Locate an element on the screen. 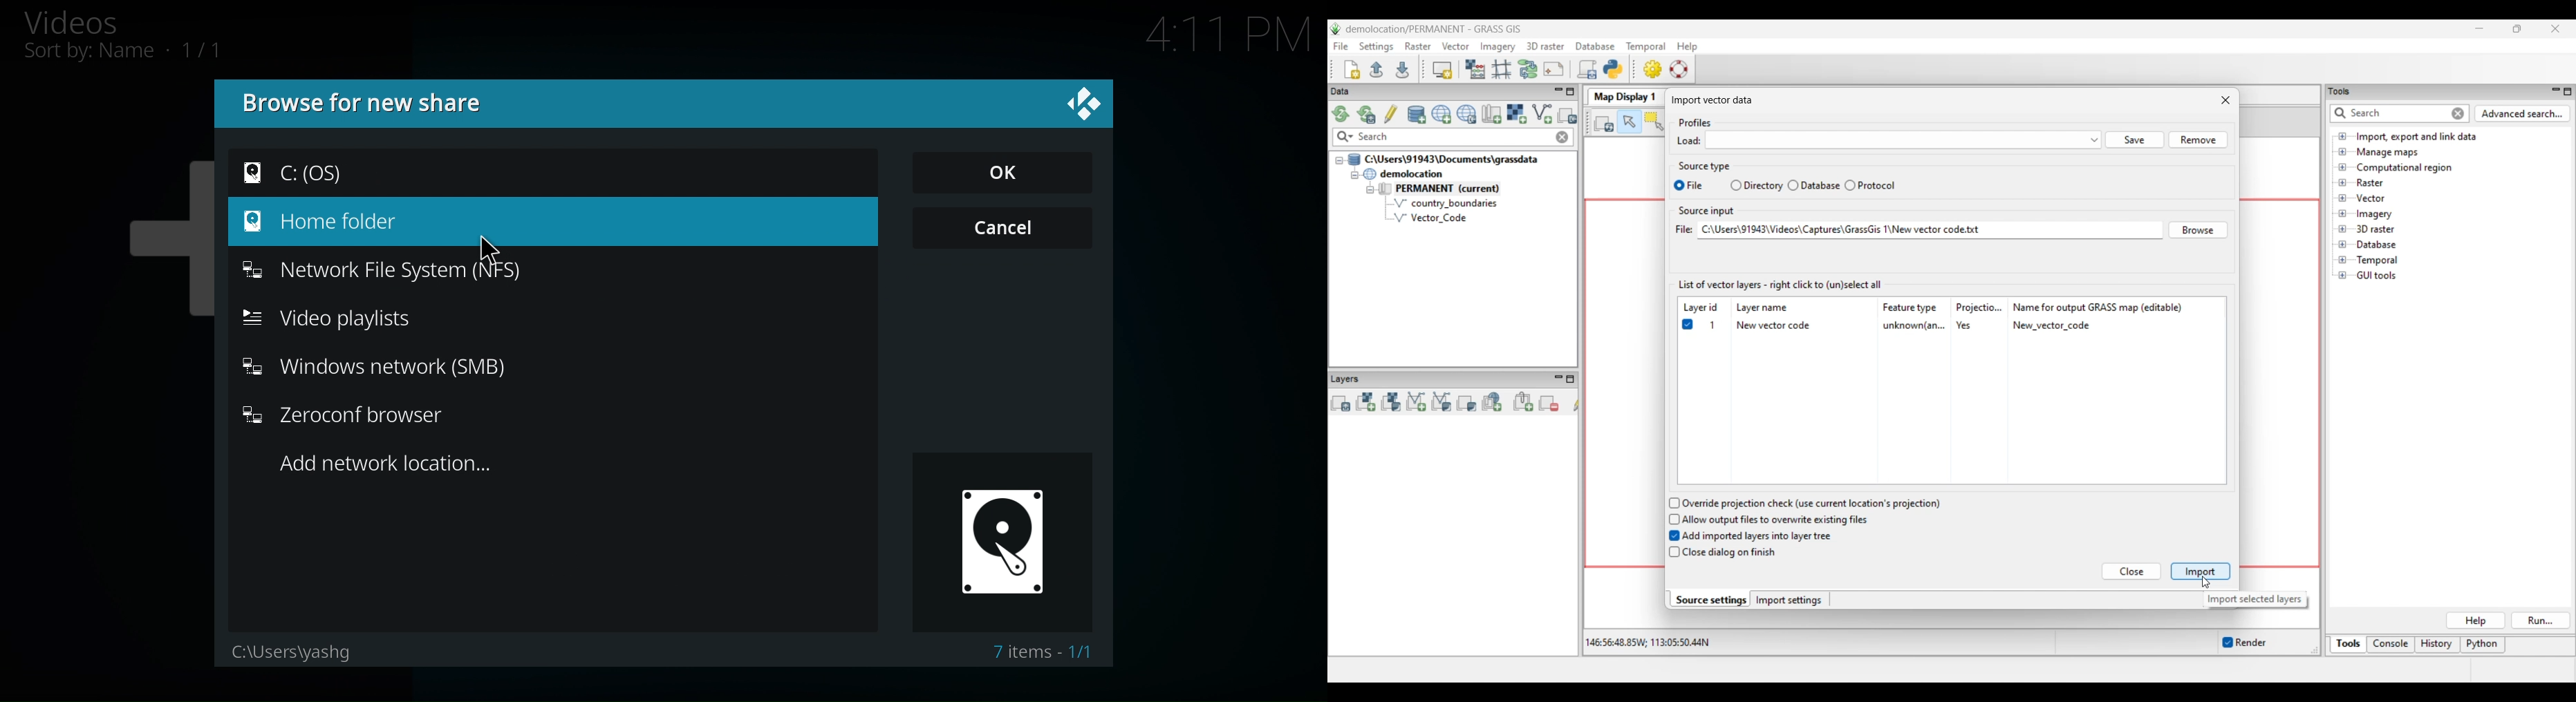 The image size is (2576, 728). OK is located at coordinates (1000, 172).